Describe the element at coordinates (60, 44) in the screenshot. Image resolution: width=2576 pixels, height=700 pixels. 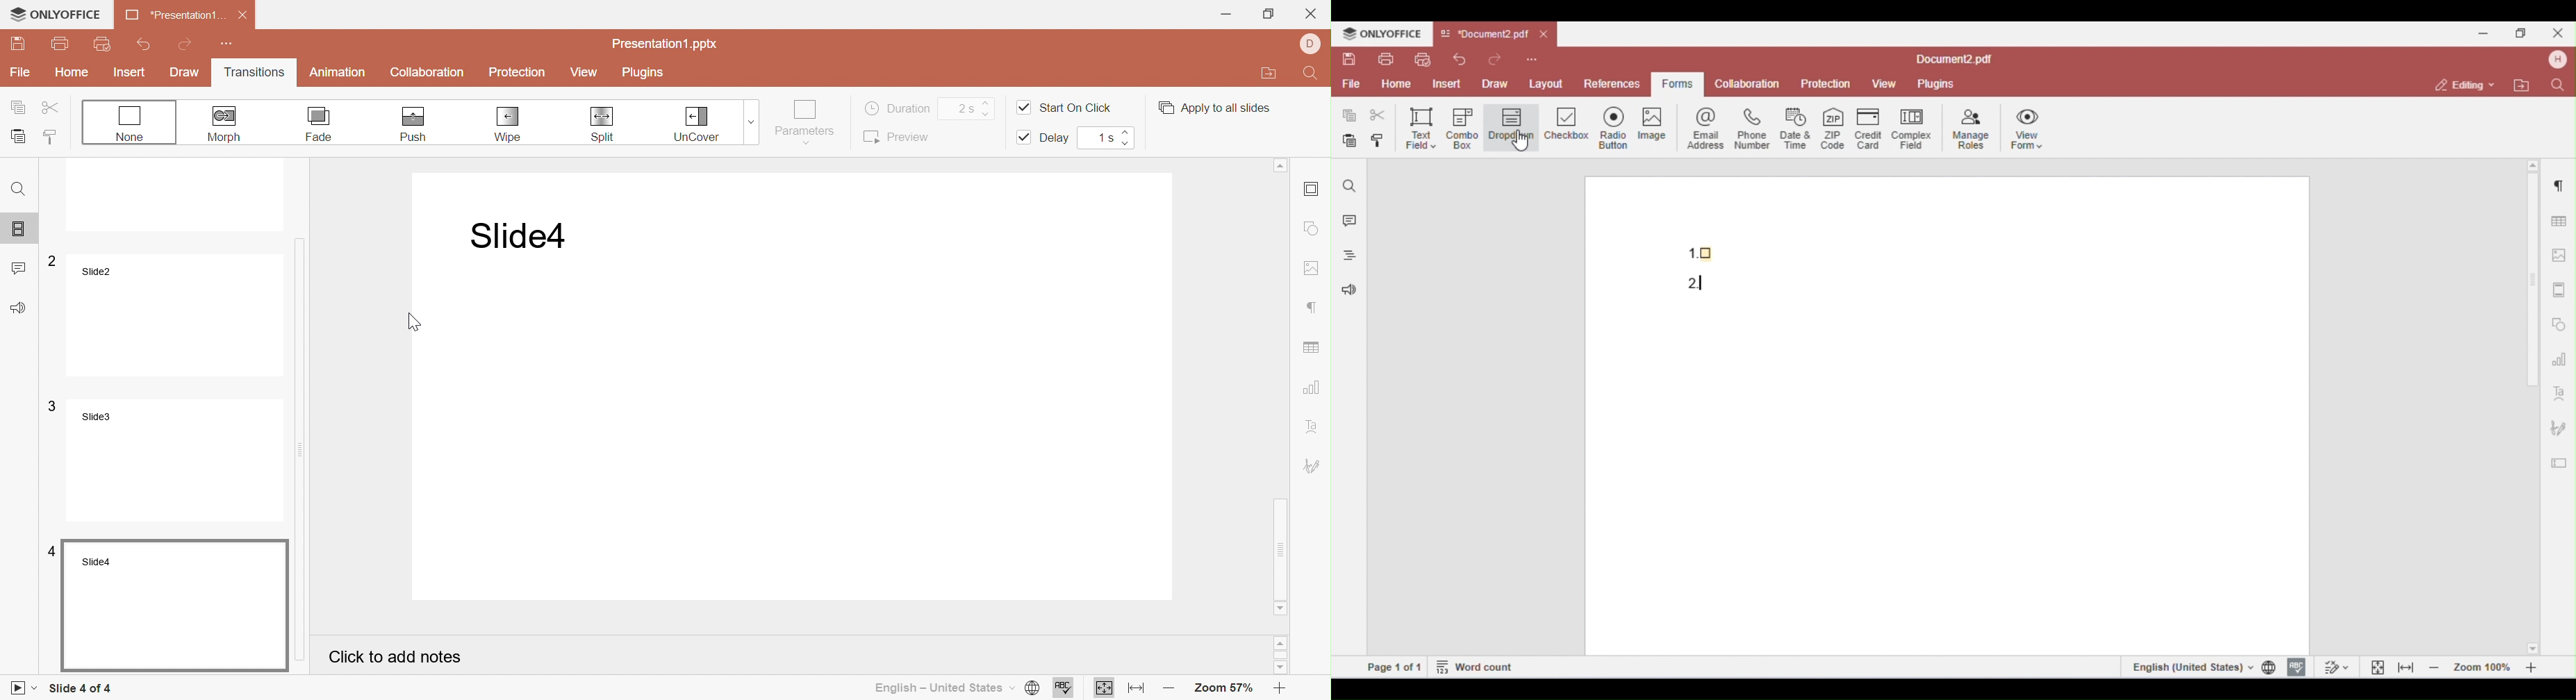
I see `Print file` at that location.